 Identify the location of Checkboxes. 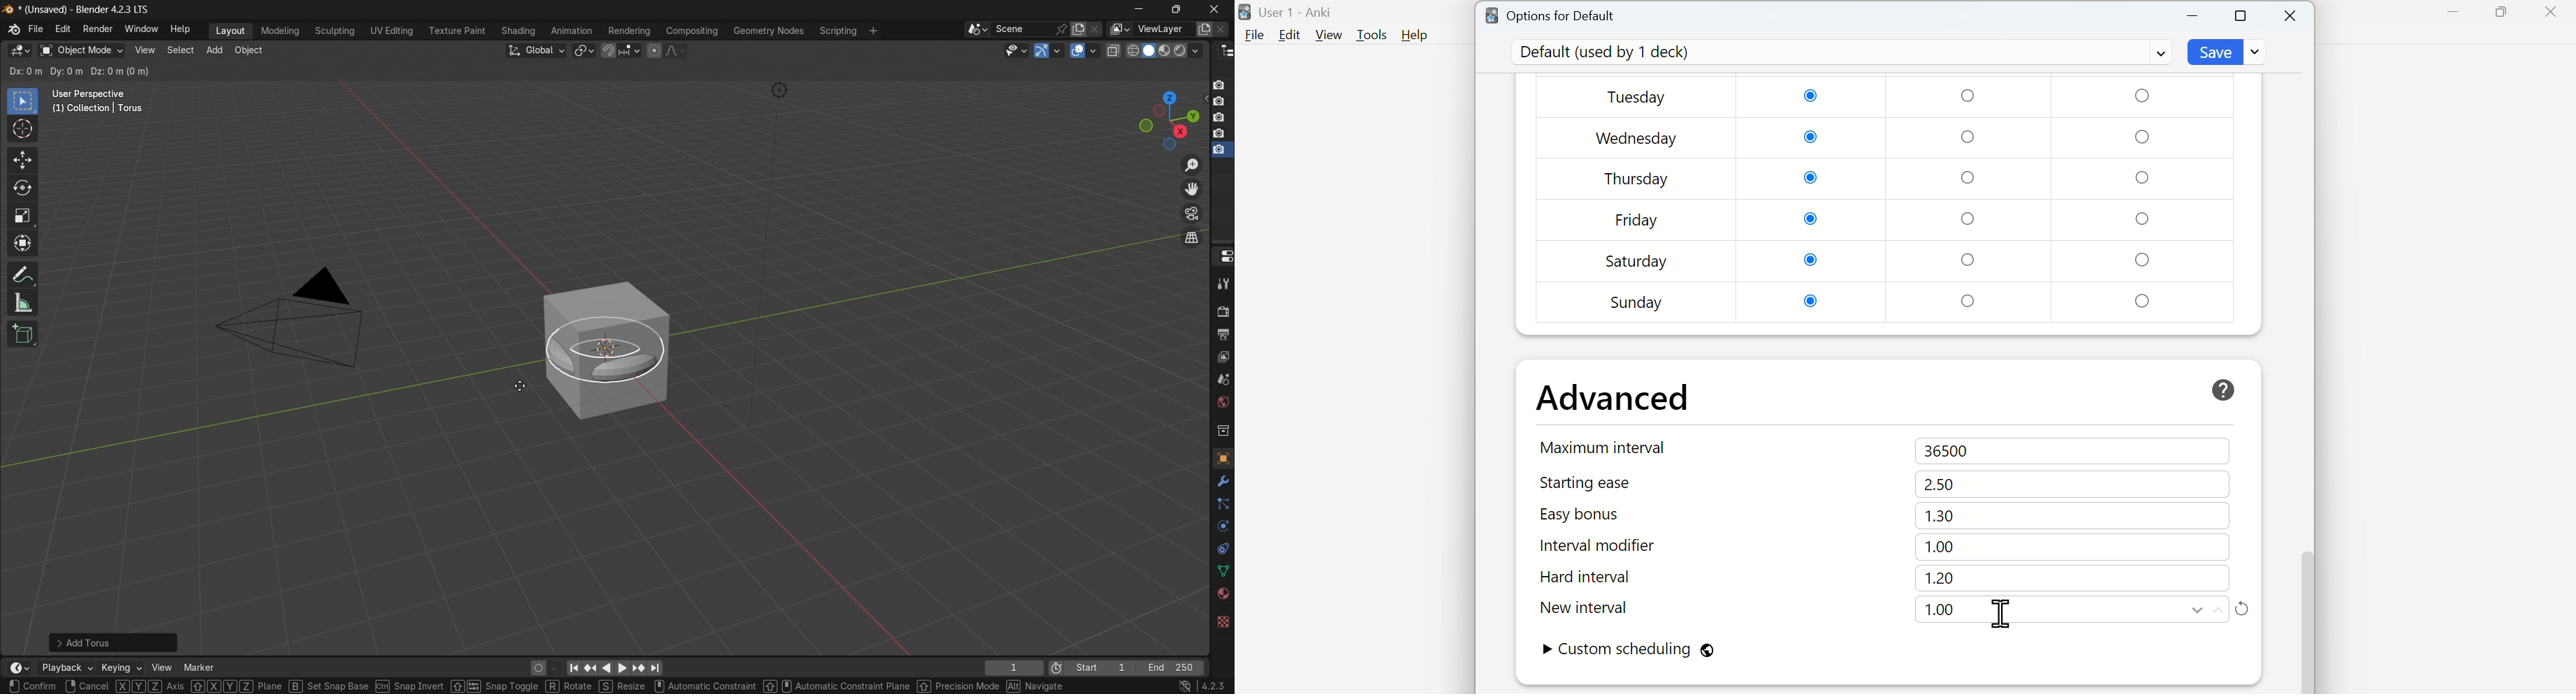
(1972, 199).